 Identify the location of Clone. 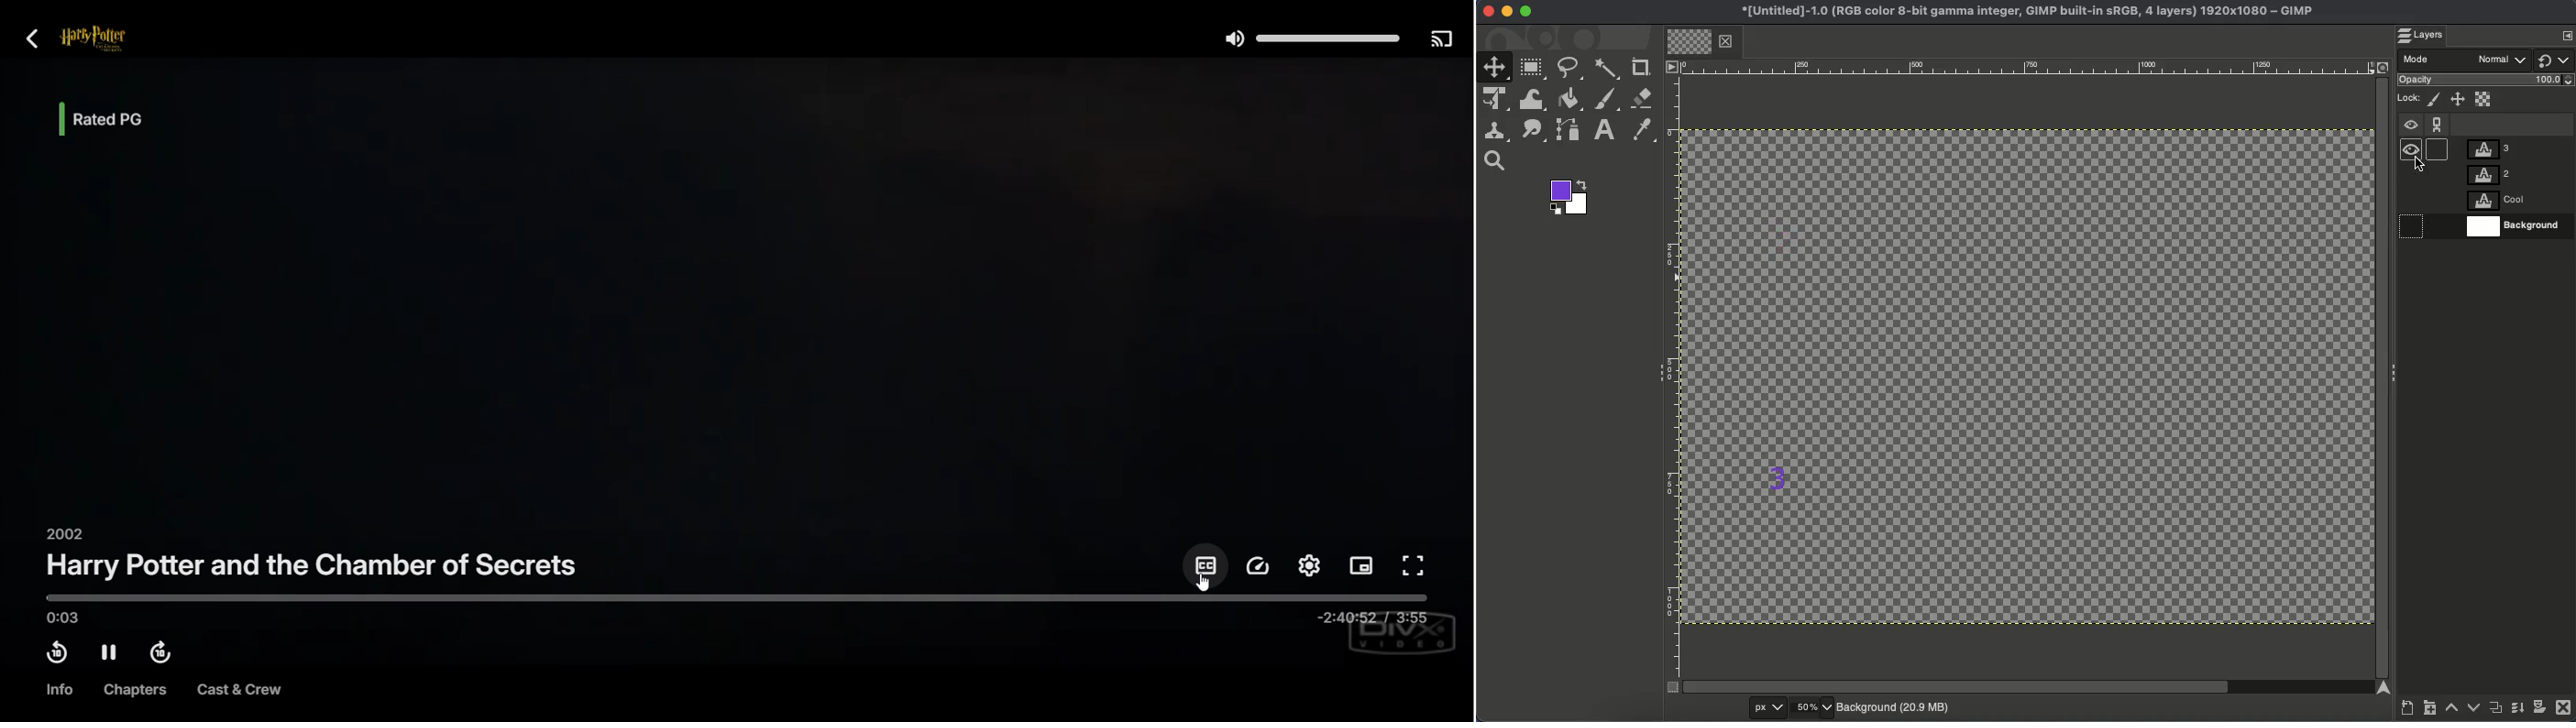
(1499, 131).